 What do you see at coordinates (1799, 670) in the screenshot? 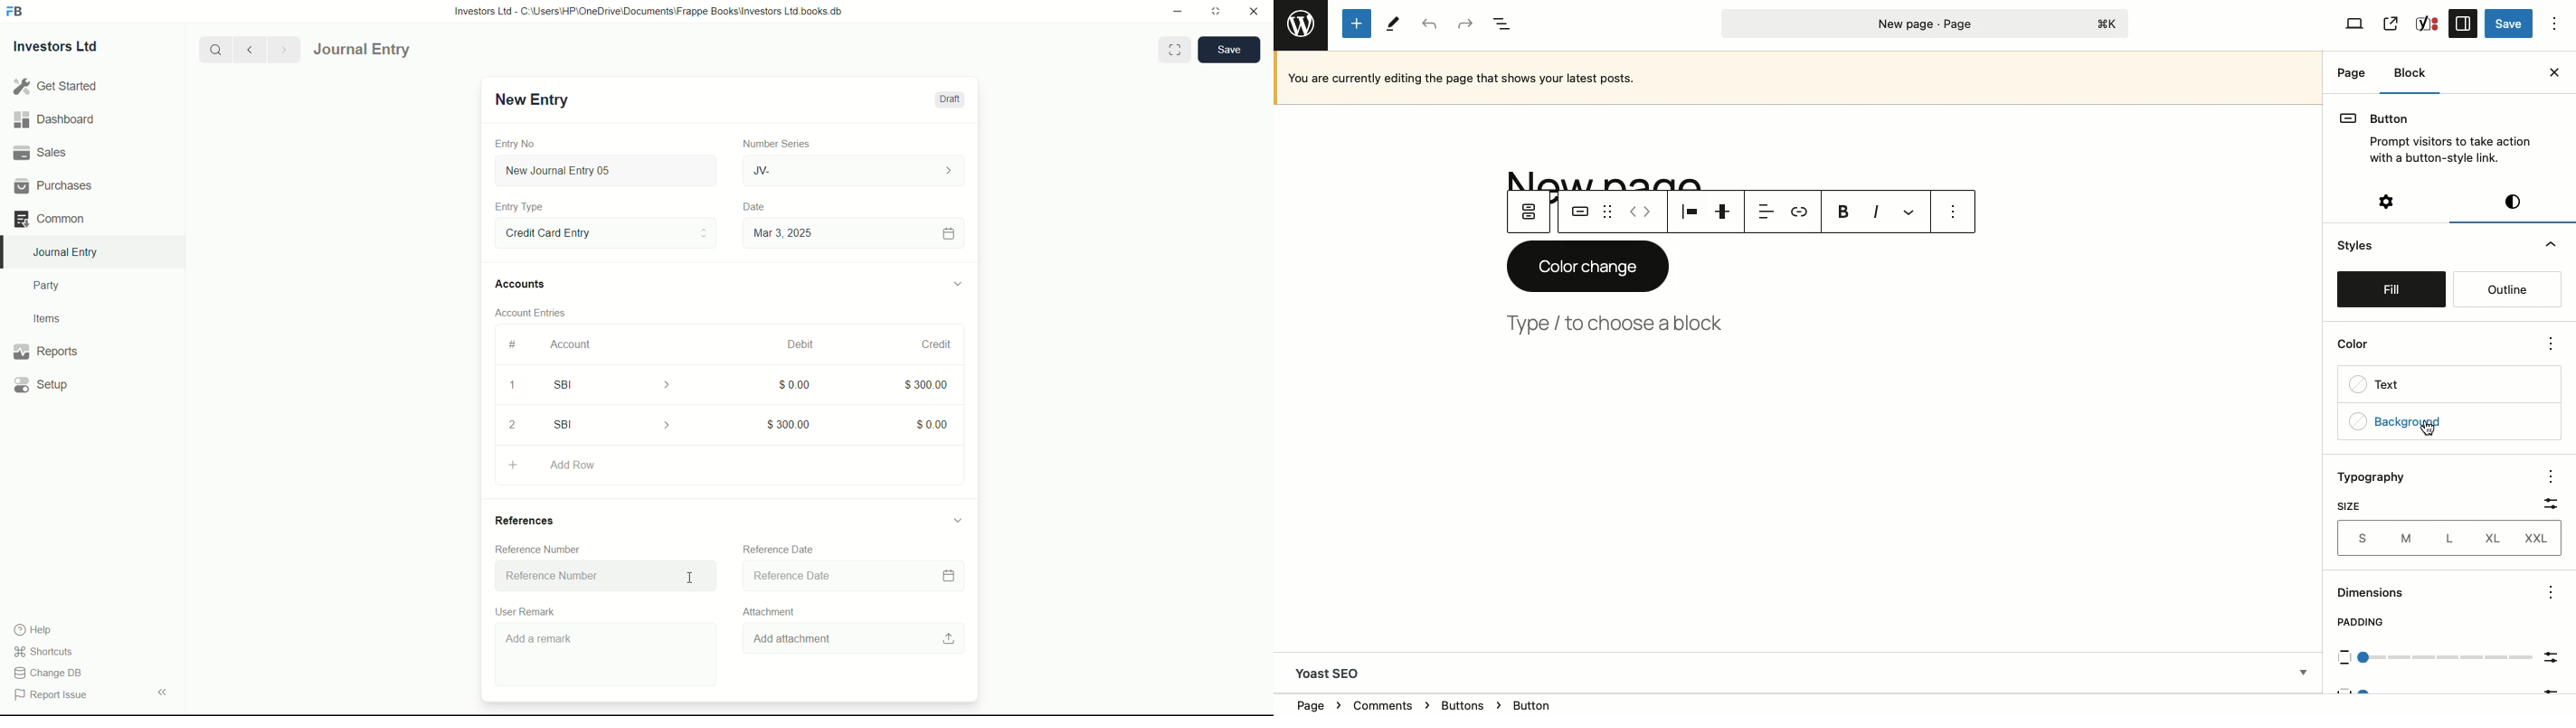
I see `Yoast SEO` at bounding box center [1799, 670].